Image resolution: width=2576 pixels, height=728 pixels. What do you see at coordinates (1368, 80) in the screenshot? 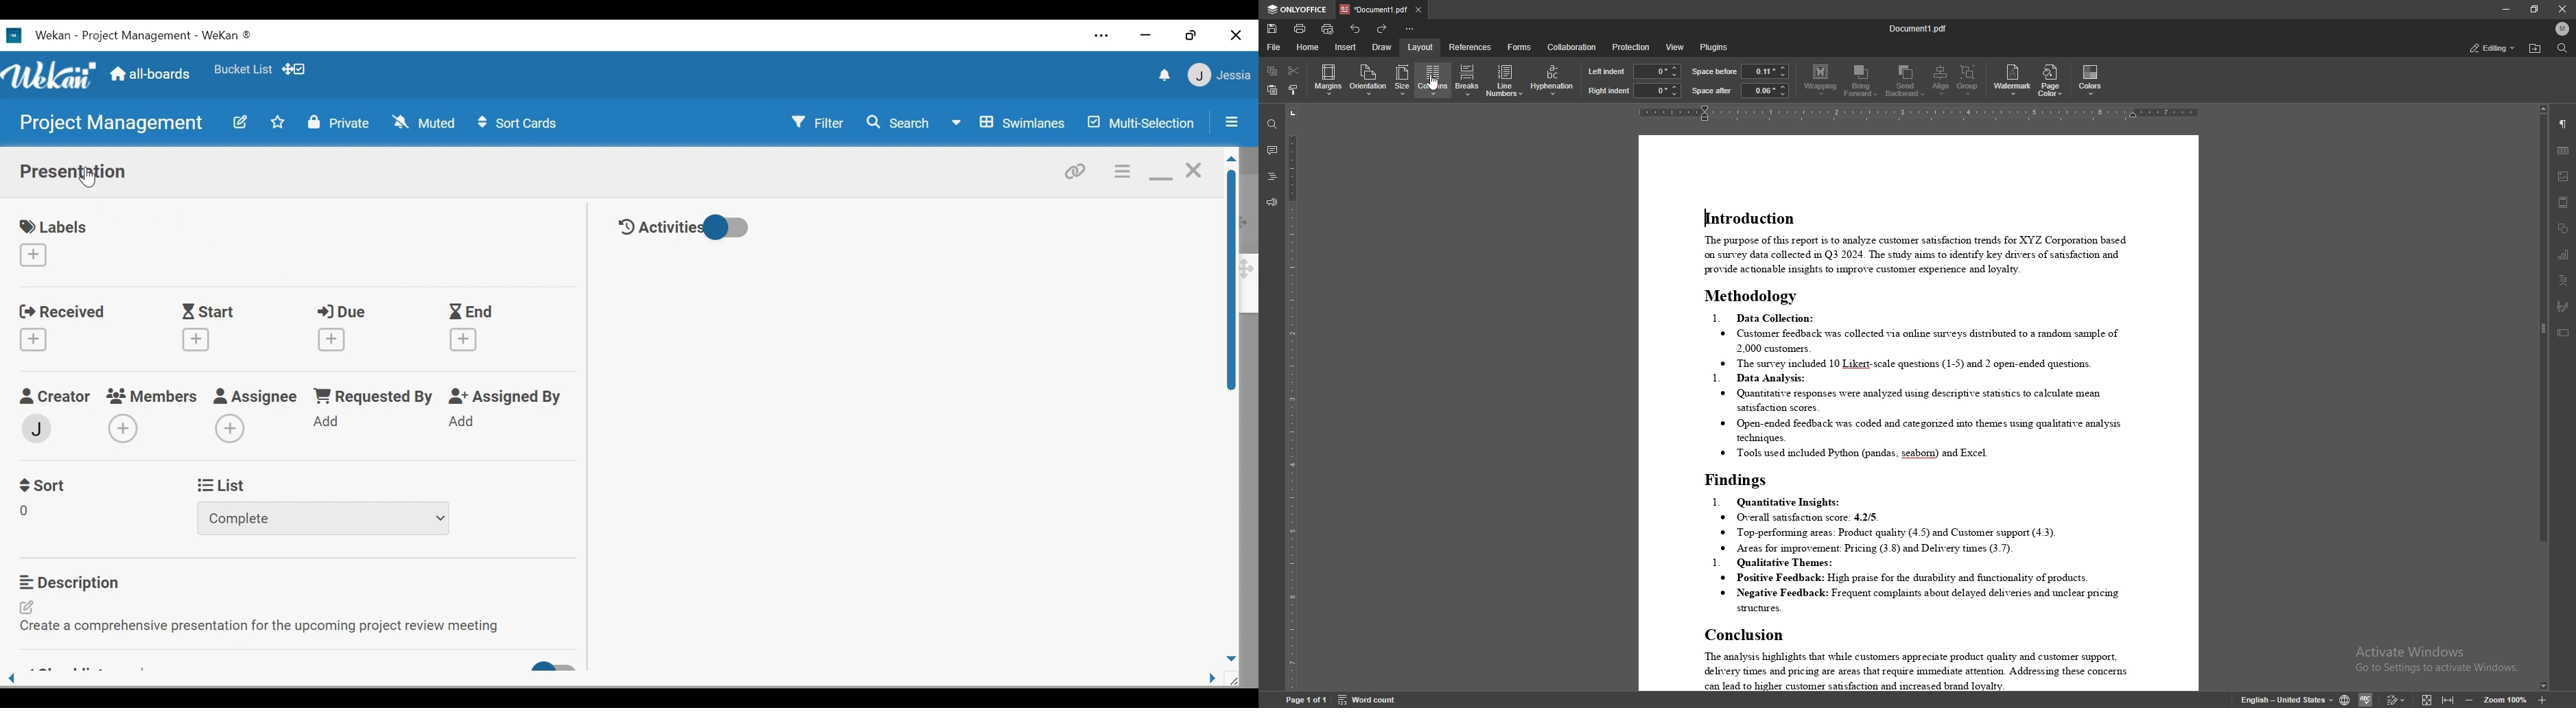
I see `orientation` at bounding box center [1368, 80].